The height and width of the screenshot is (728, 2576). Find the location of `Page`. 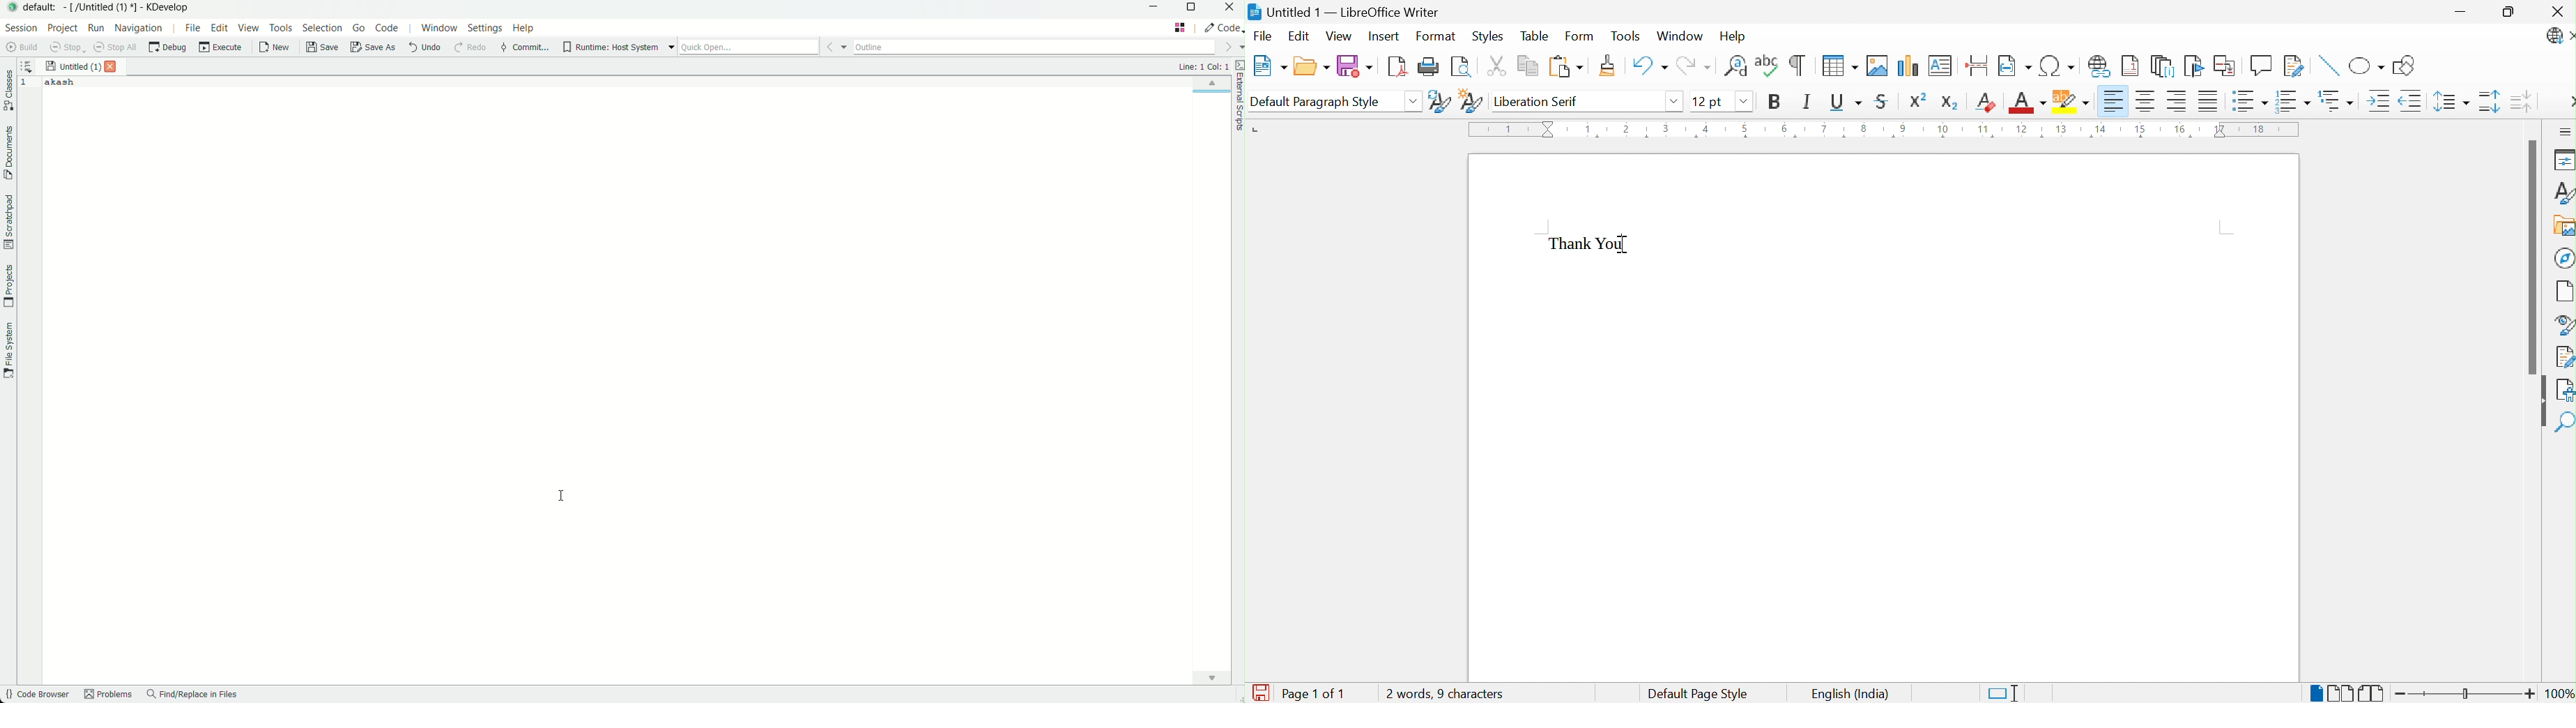

Page is located at coordinates (2563, 291).